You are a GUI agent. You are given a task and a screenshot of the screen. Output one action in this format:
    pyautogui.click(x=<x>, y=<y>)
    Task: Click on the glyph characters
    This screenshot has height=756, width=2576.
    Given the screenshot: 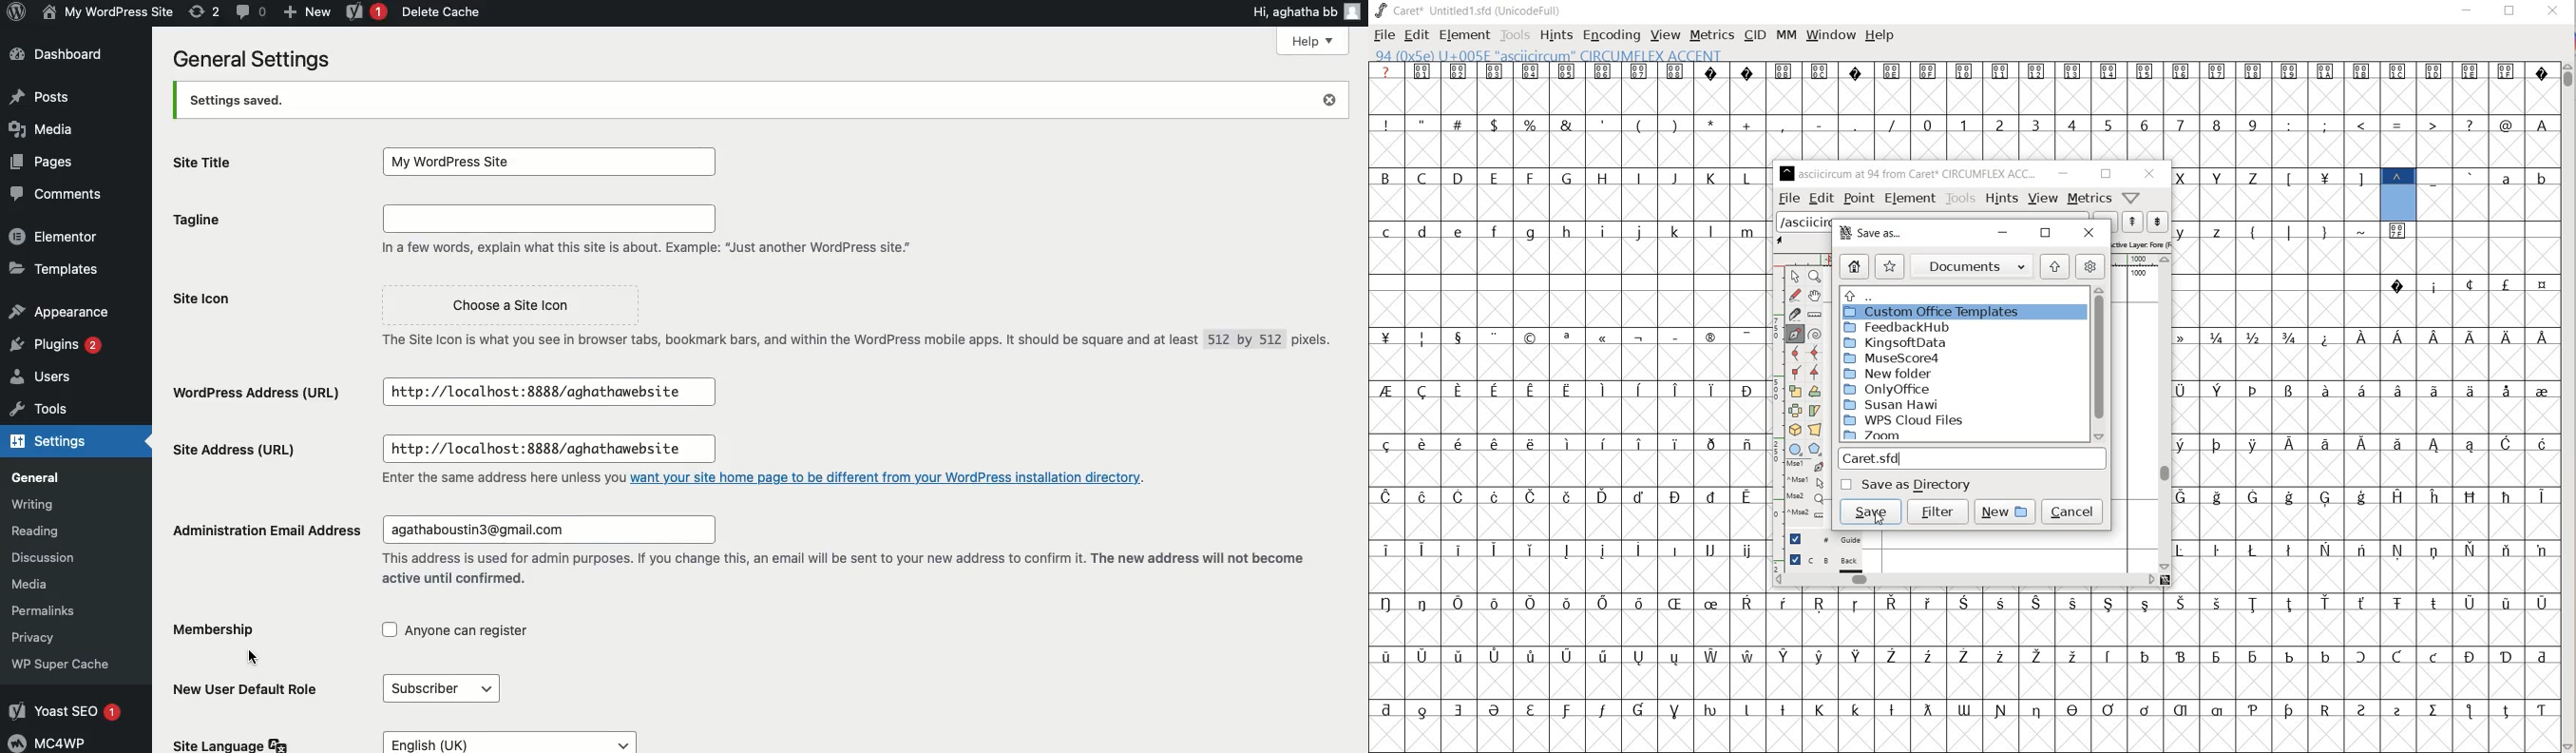 What is the action you would take?
    pyautogui.click(x=2367, y=406)
    